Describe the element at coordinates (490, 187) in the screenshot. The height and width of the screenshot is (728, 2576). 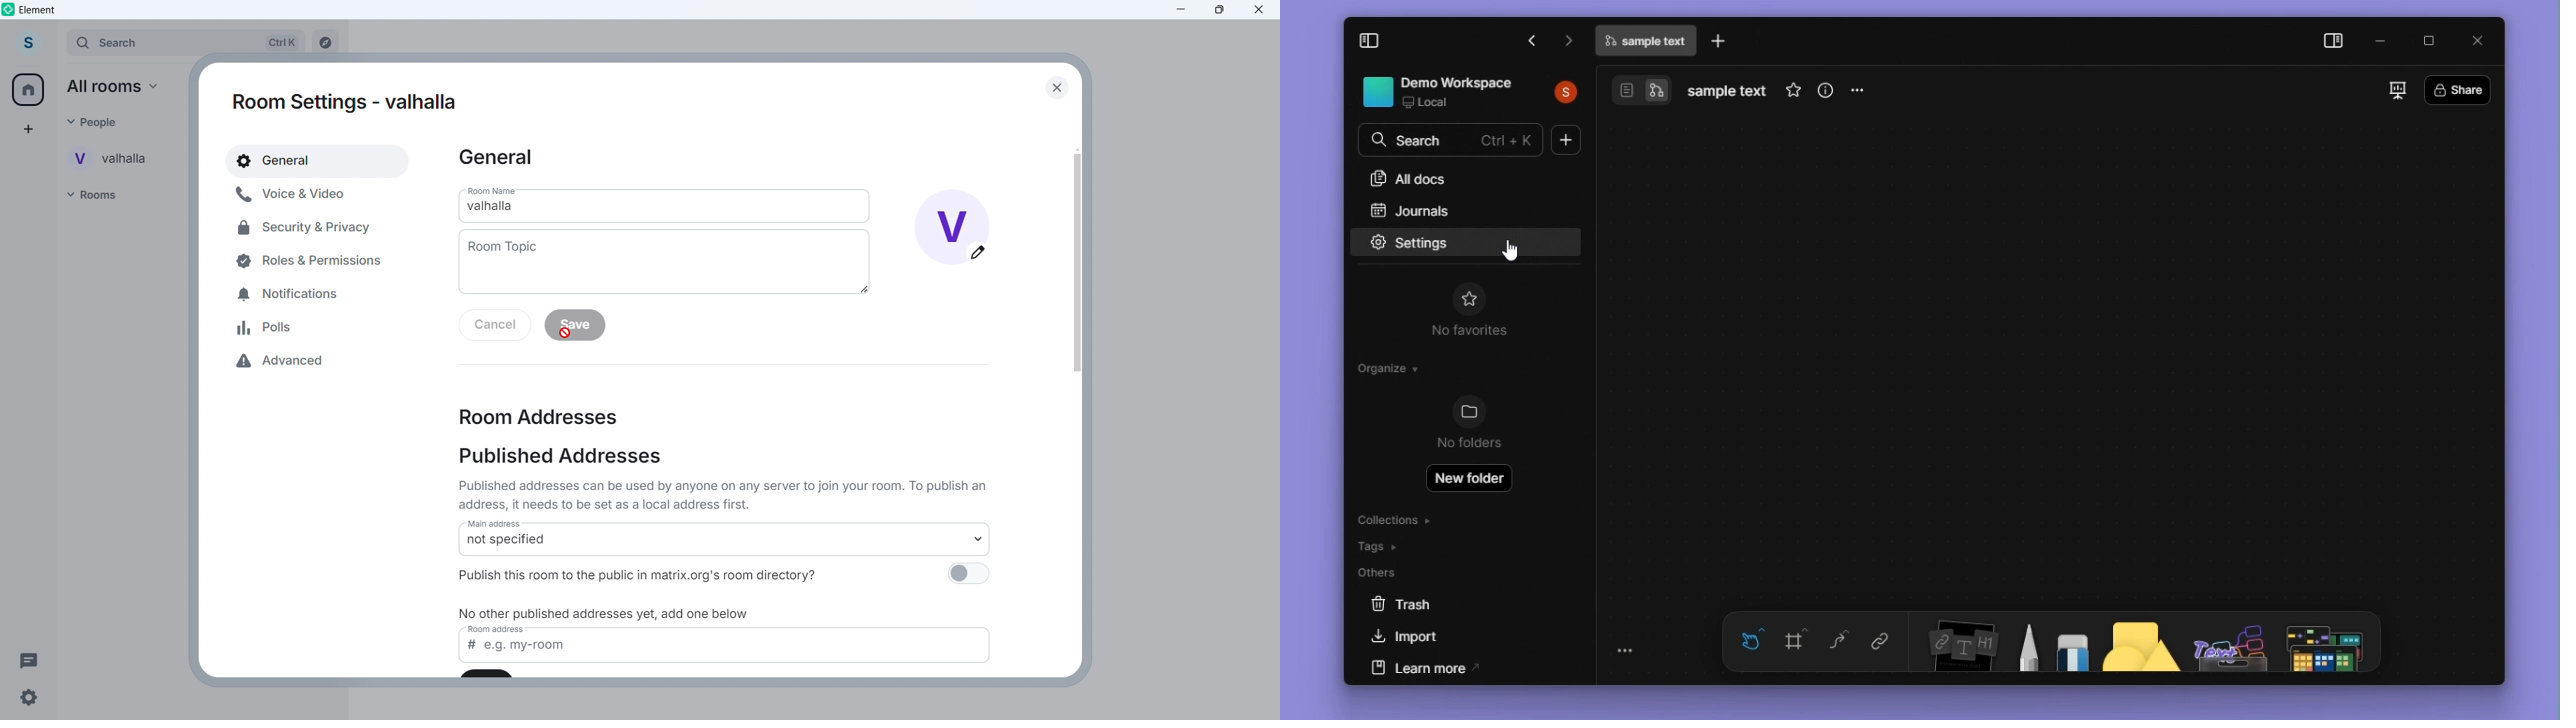
I see `room name` at that location.